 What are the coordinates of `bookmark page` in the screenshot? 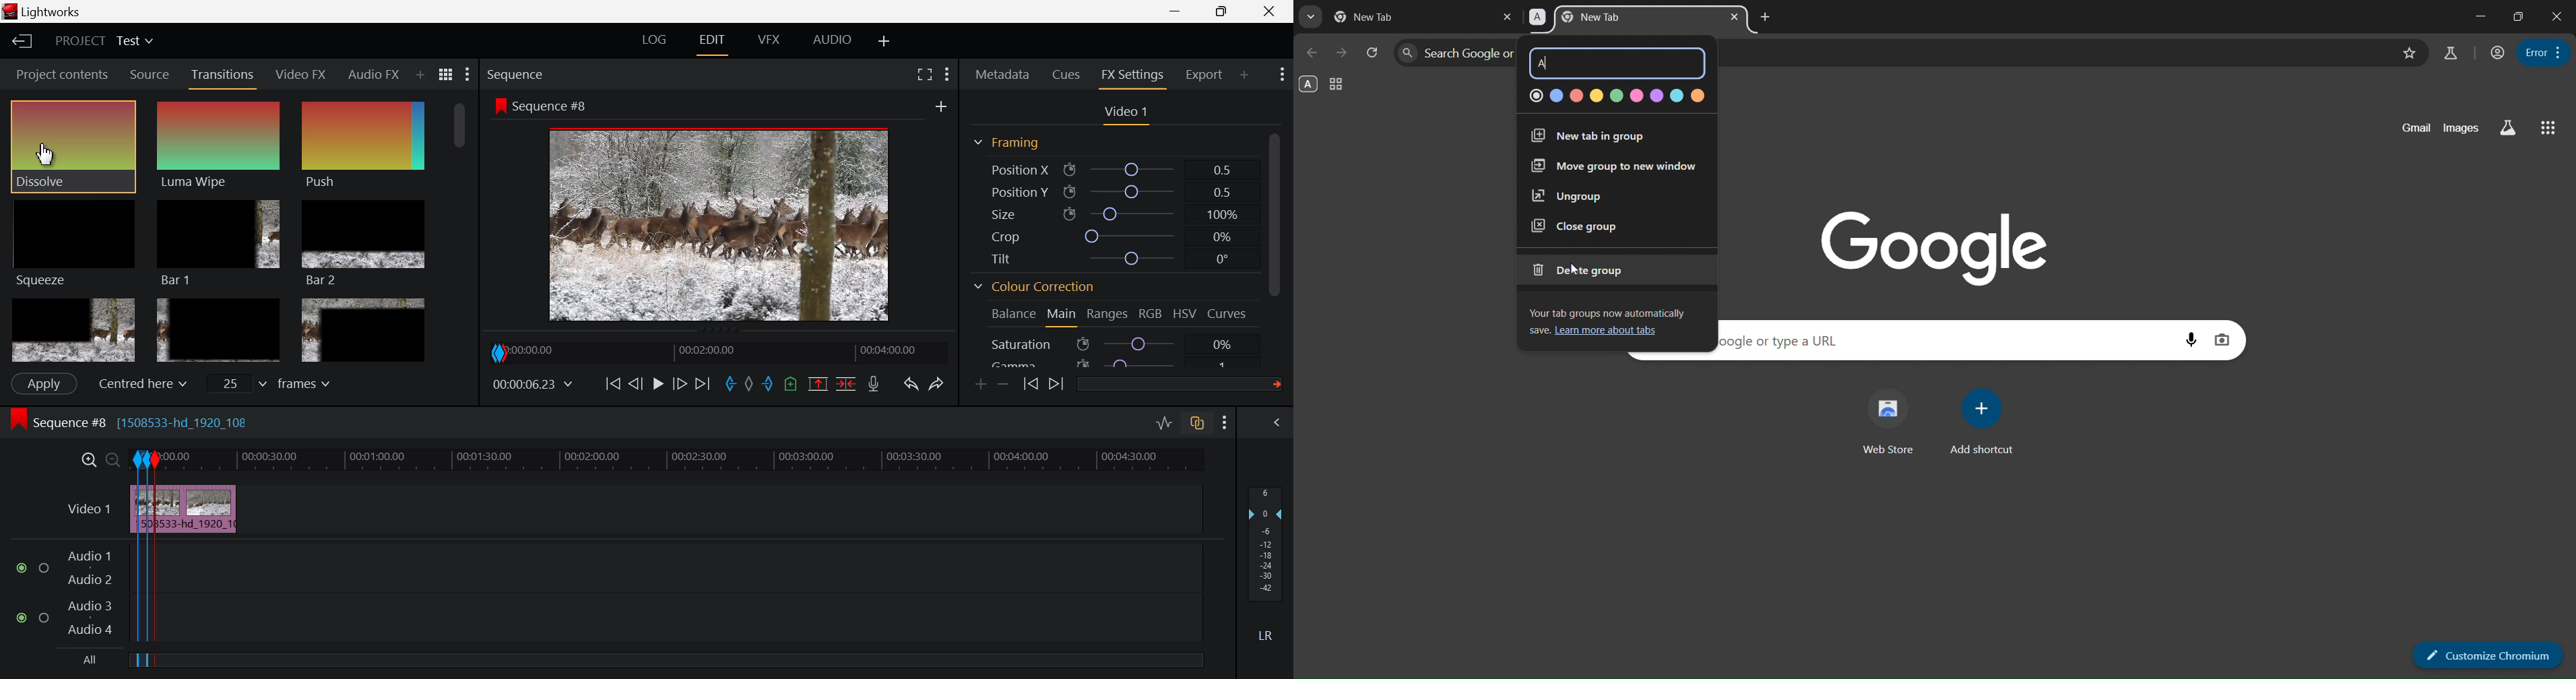 It's located at (2408, 53).